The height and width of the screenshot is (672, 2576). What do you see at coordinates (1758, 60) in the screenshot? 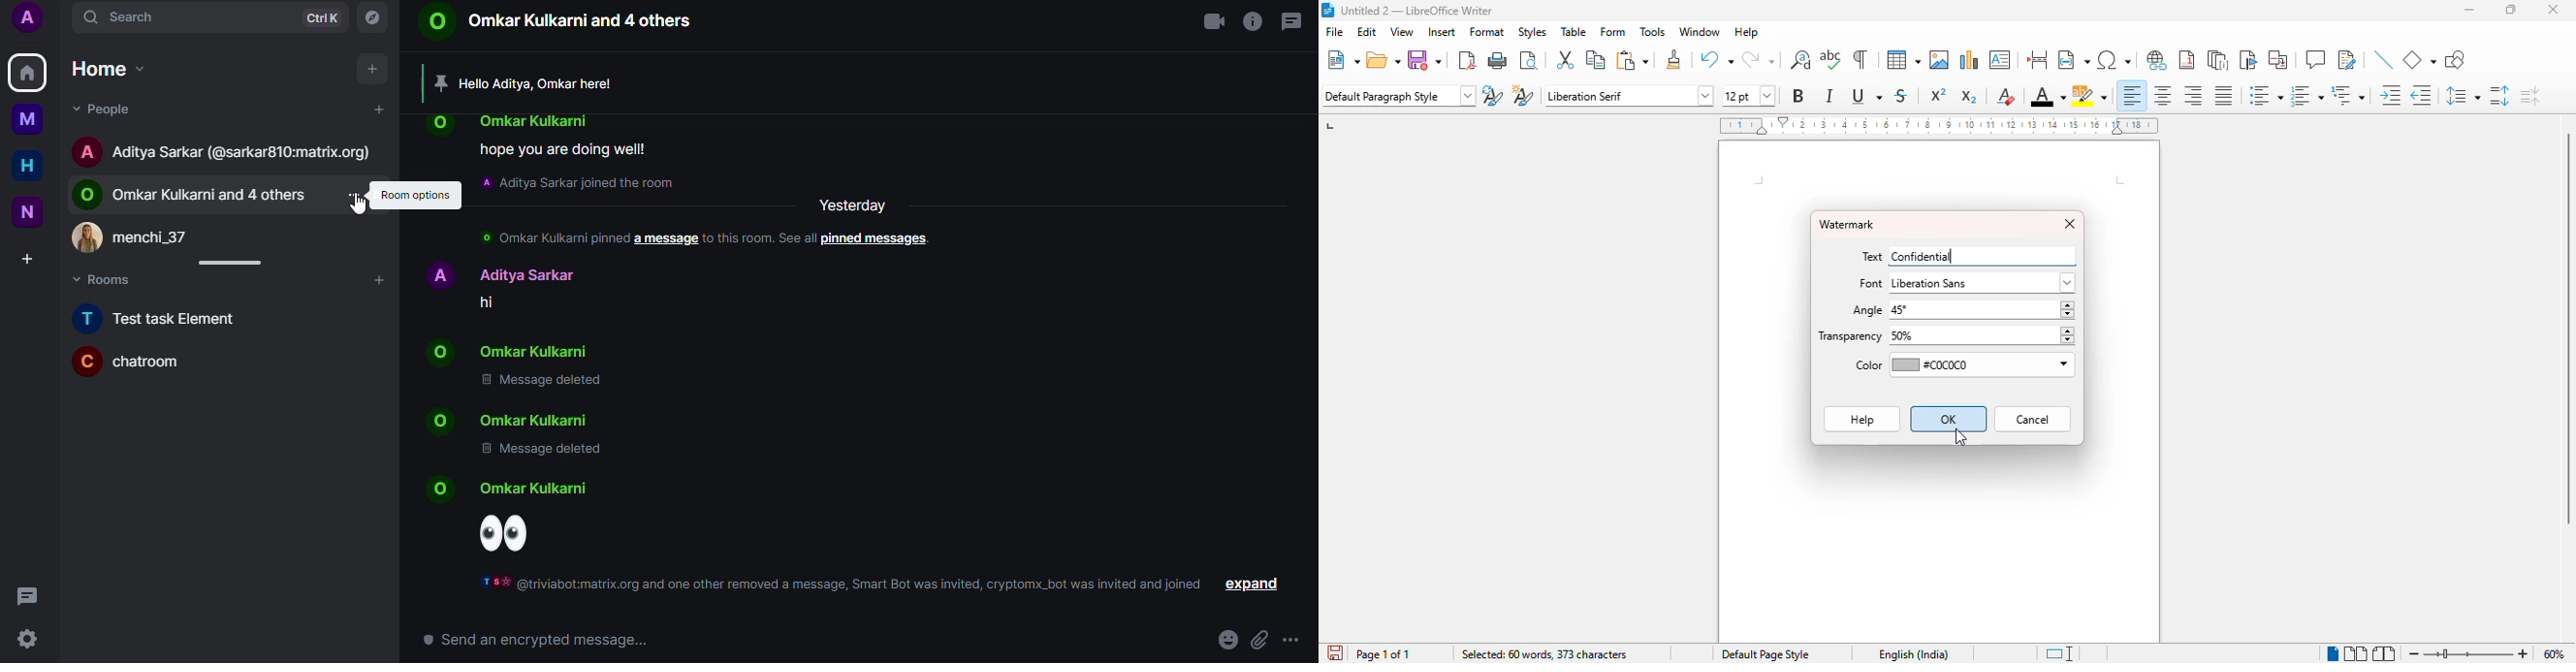
I see `redo` at bounding box center [1758, 60].